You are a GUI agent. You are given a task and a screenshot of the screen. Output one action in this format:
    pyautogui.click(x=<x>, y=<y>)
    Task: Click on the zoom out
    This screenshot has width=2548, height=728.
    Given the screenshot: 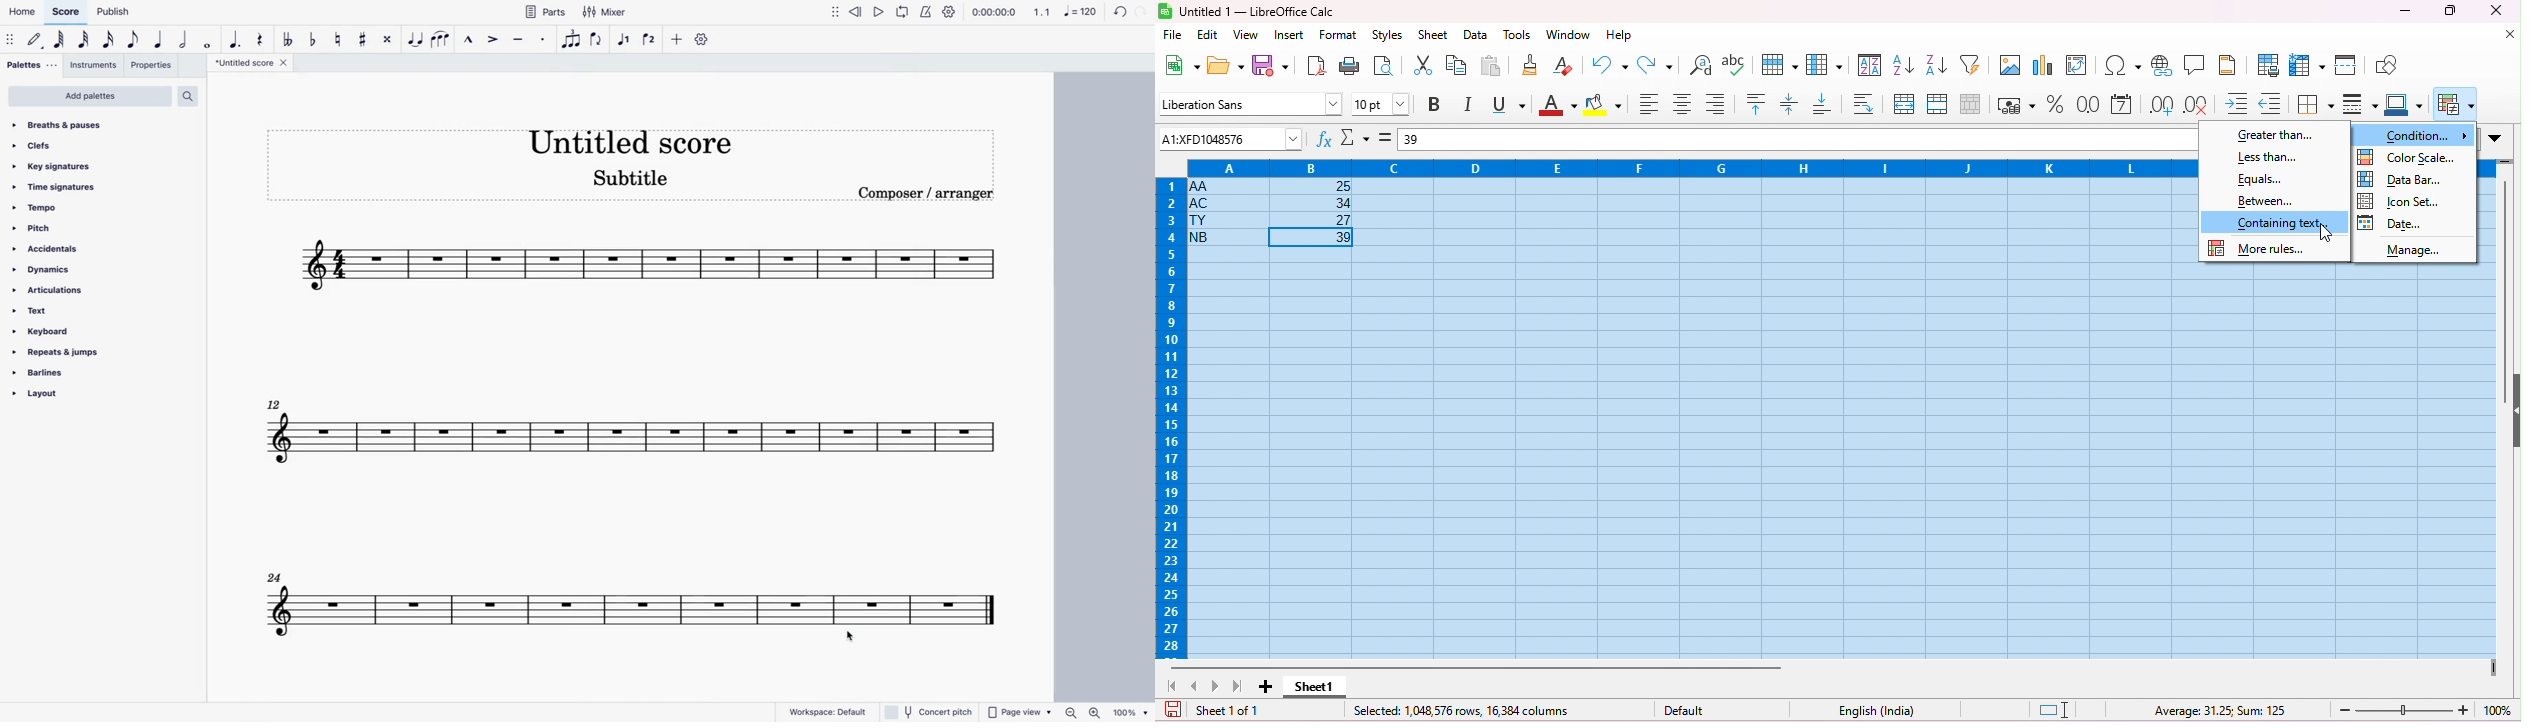 What is the action you would take?
    pyautogui.click(x=1074, y=710)
    